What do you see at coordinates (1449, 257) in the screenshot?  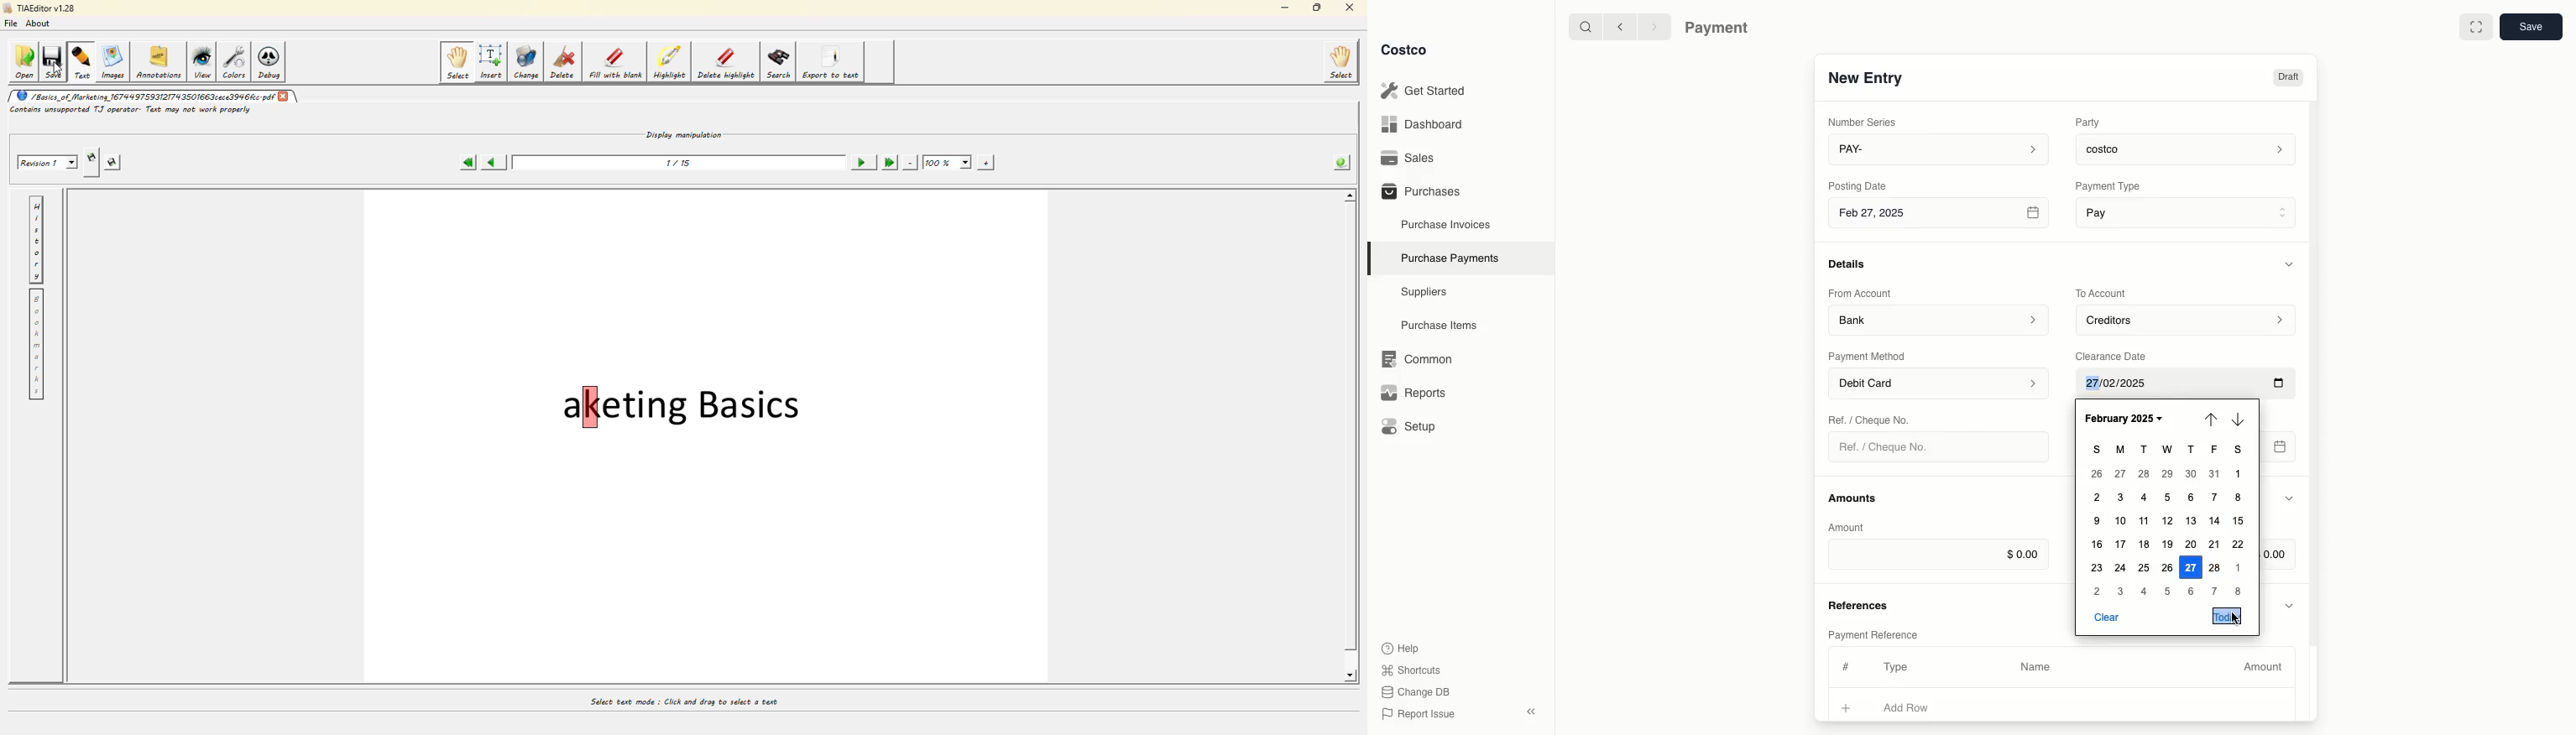 I see `Purchase Payments` at bounding box center [1449, 257].